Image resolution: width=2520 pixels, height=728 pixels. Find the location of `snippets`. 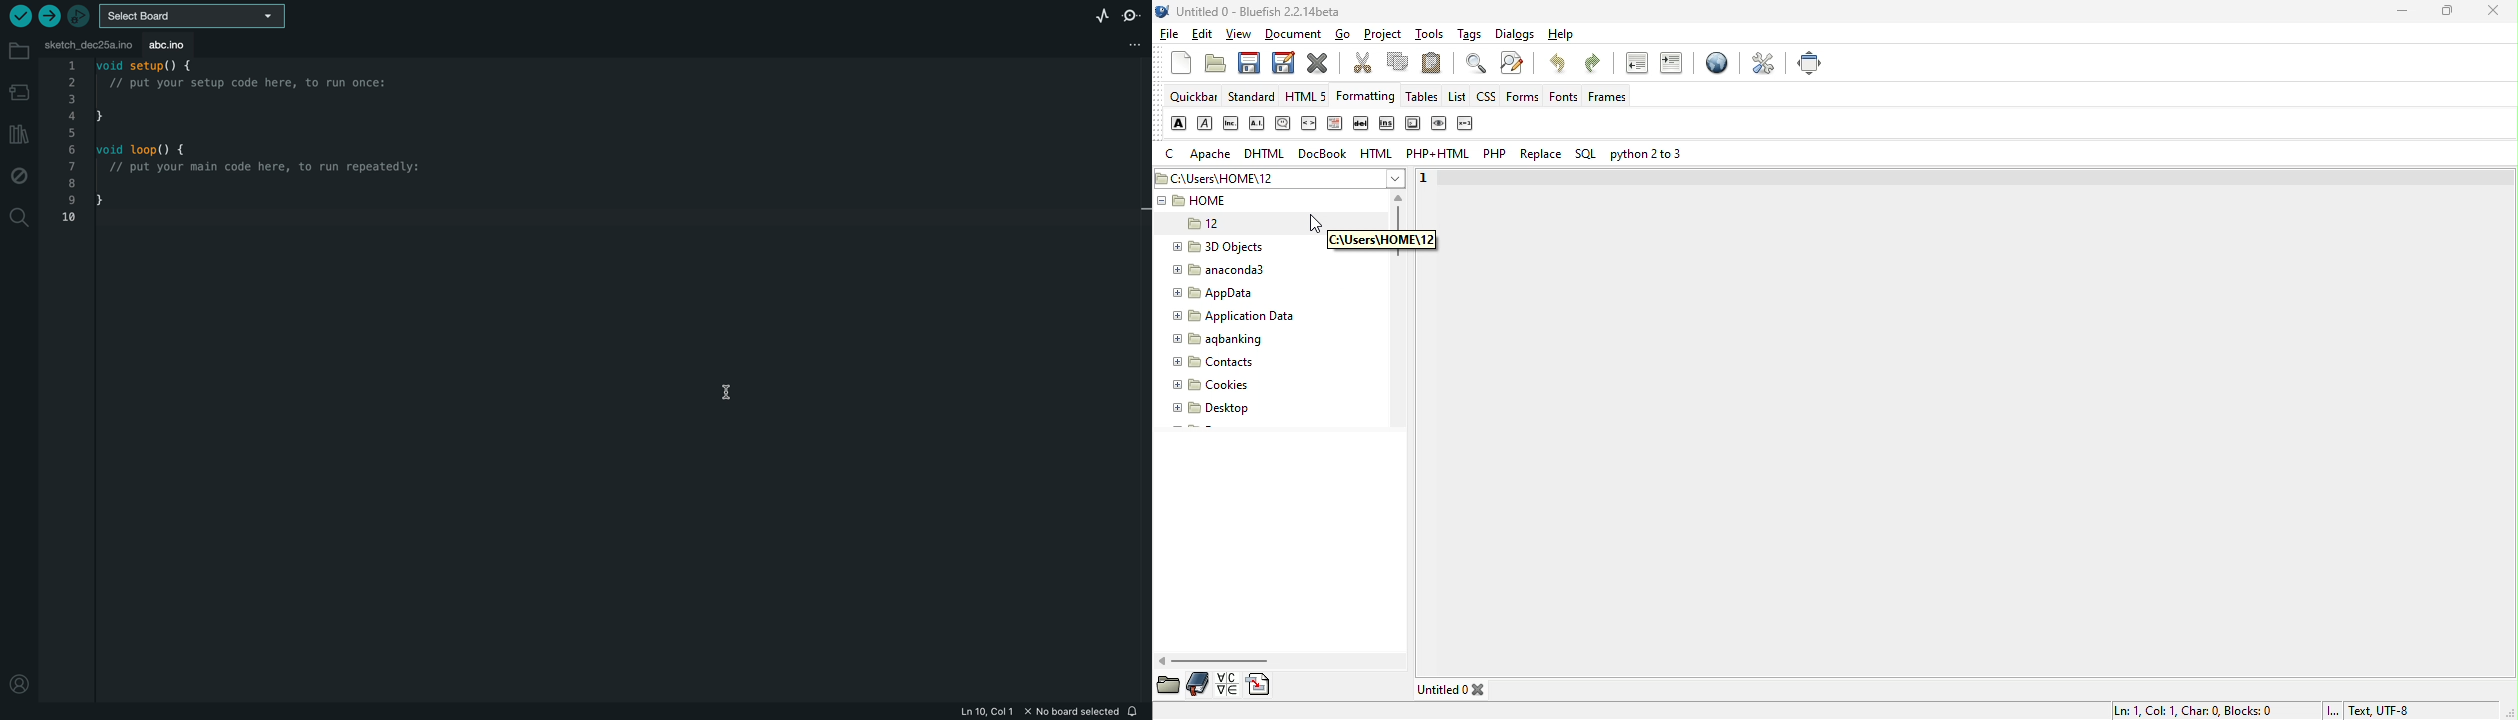

snippets is located at coordinates (1261, 686).